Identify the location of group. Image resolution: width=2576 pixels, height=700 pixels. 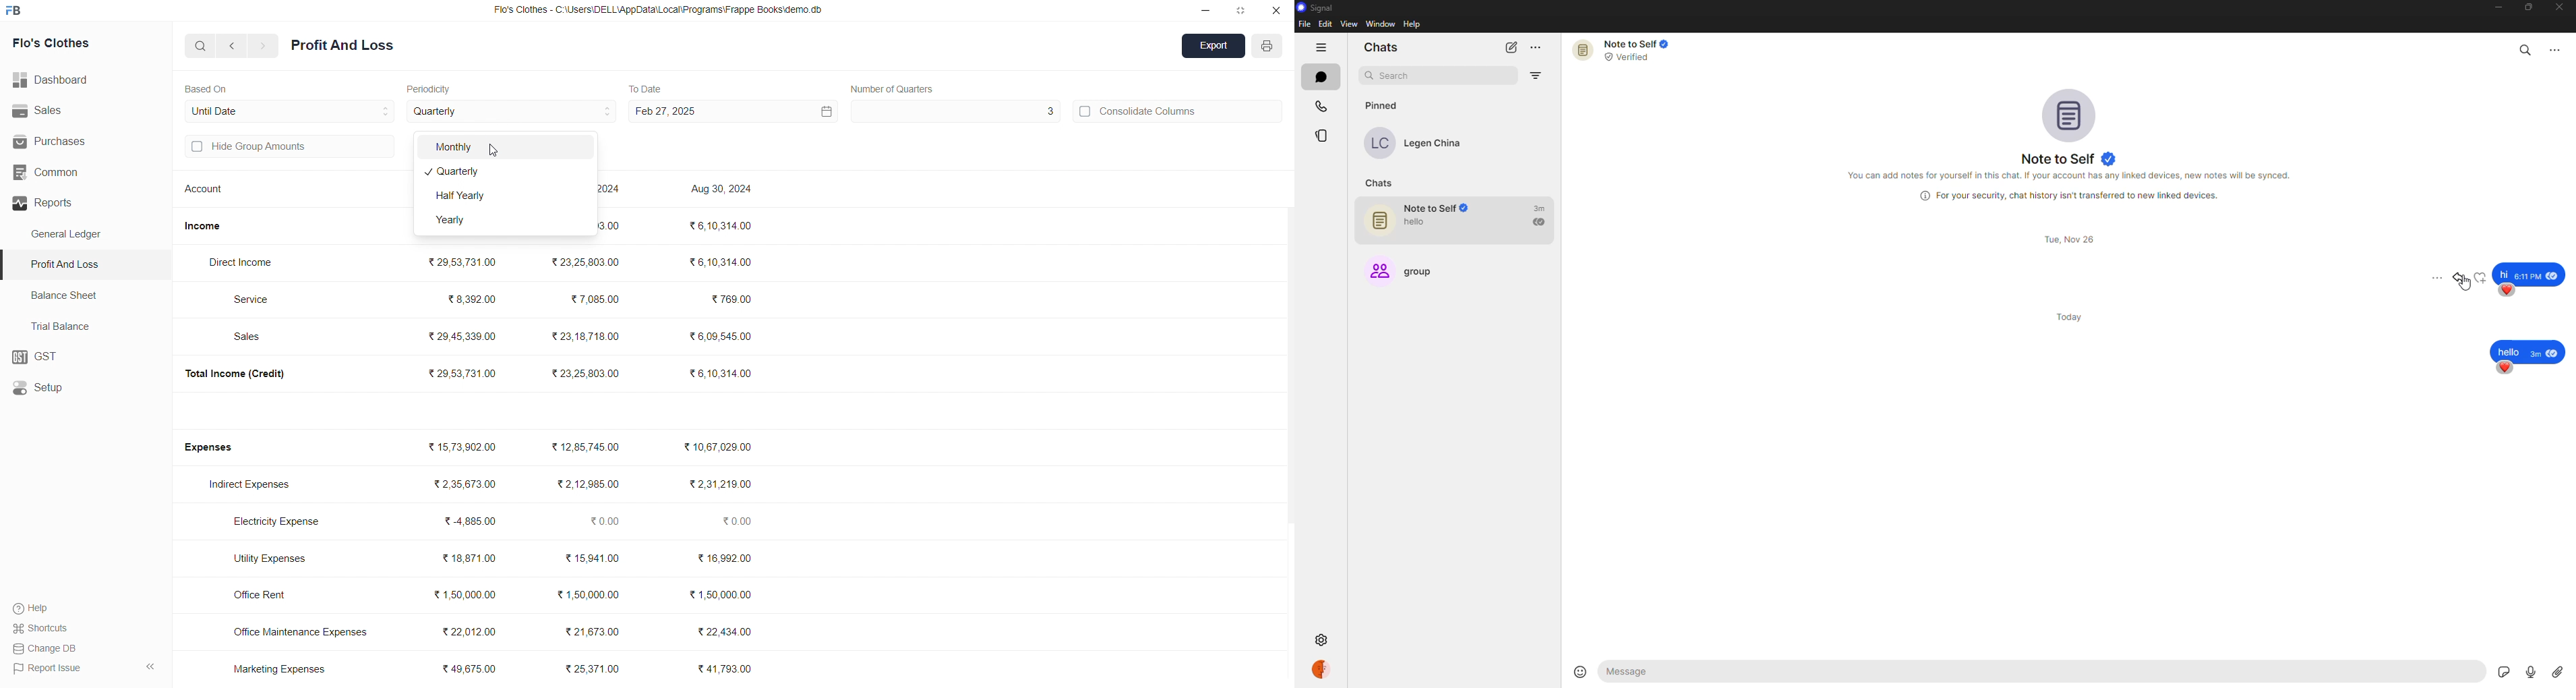
(1413, 272).